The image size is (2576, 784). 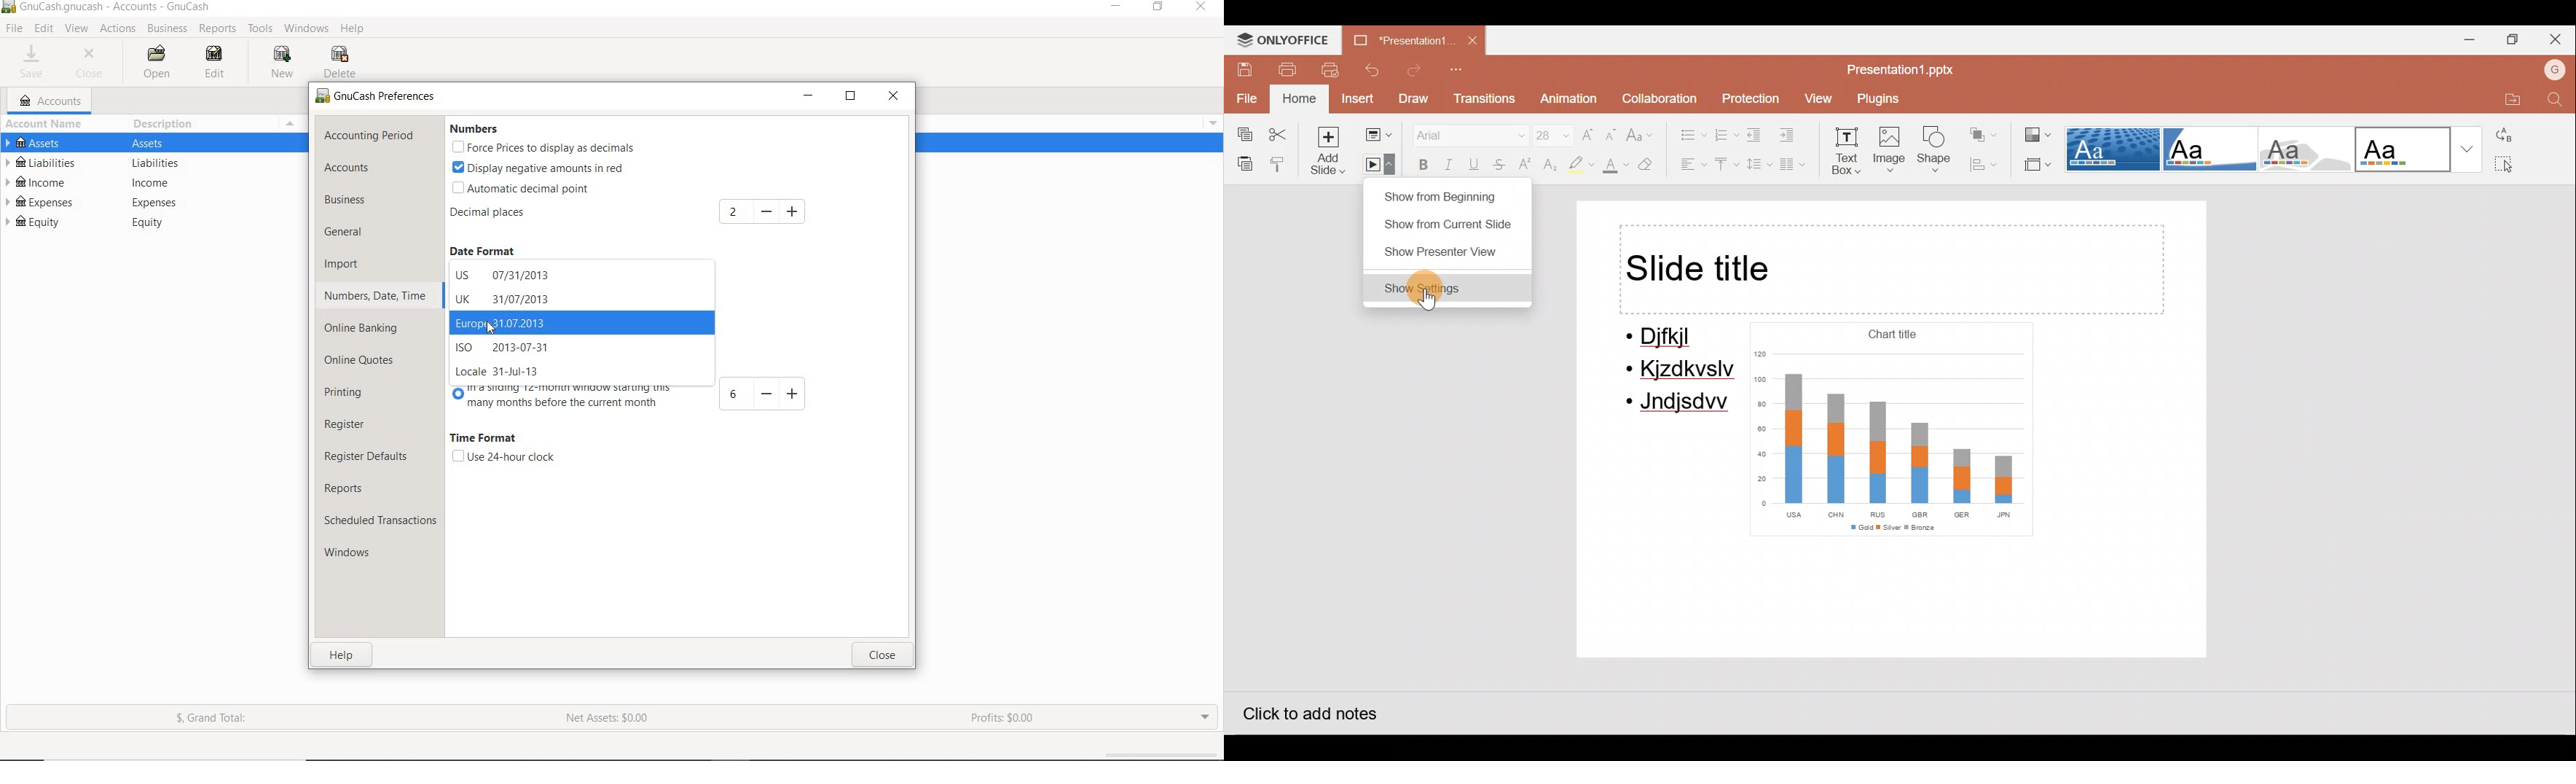 What do you see at coordinates (1353, 99) in the screenshot?
I see `Insert` at bounding box center [1353, 99].